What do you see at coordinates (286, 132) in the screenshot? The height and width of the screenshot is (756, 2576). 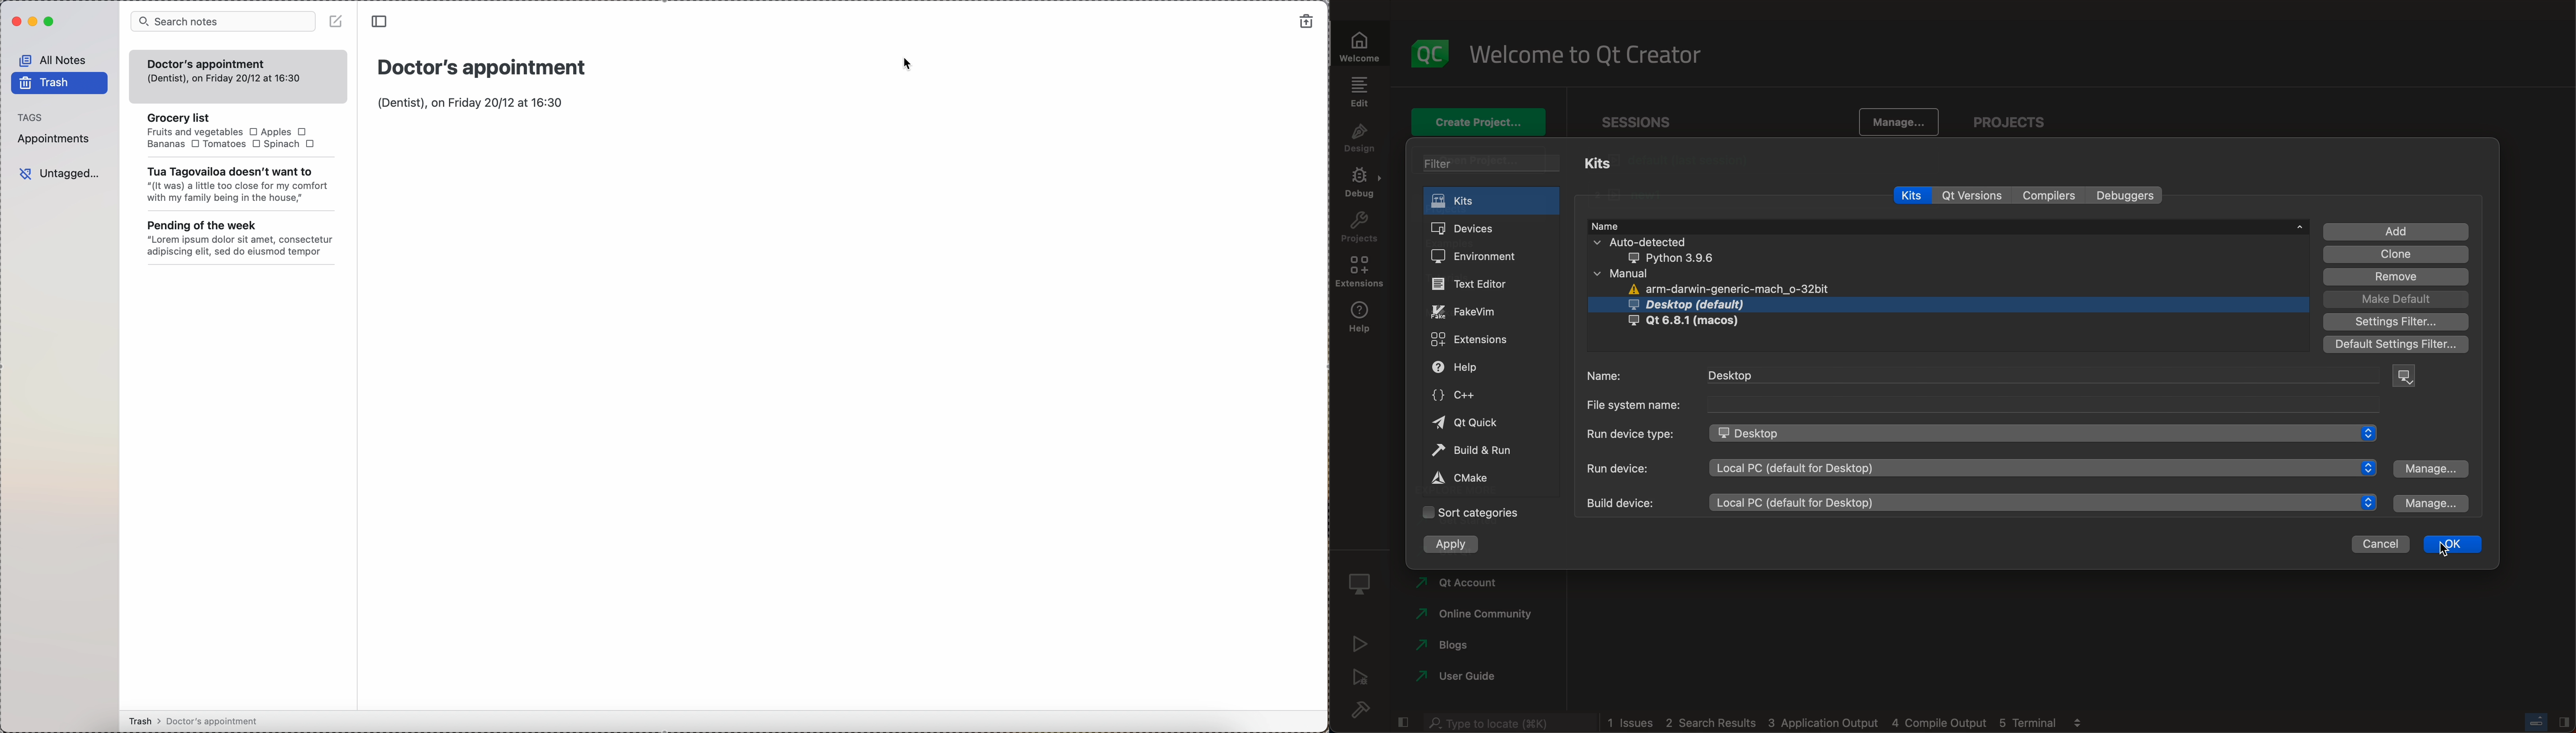 I see `apples` at bounding box center [286, 132].